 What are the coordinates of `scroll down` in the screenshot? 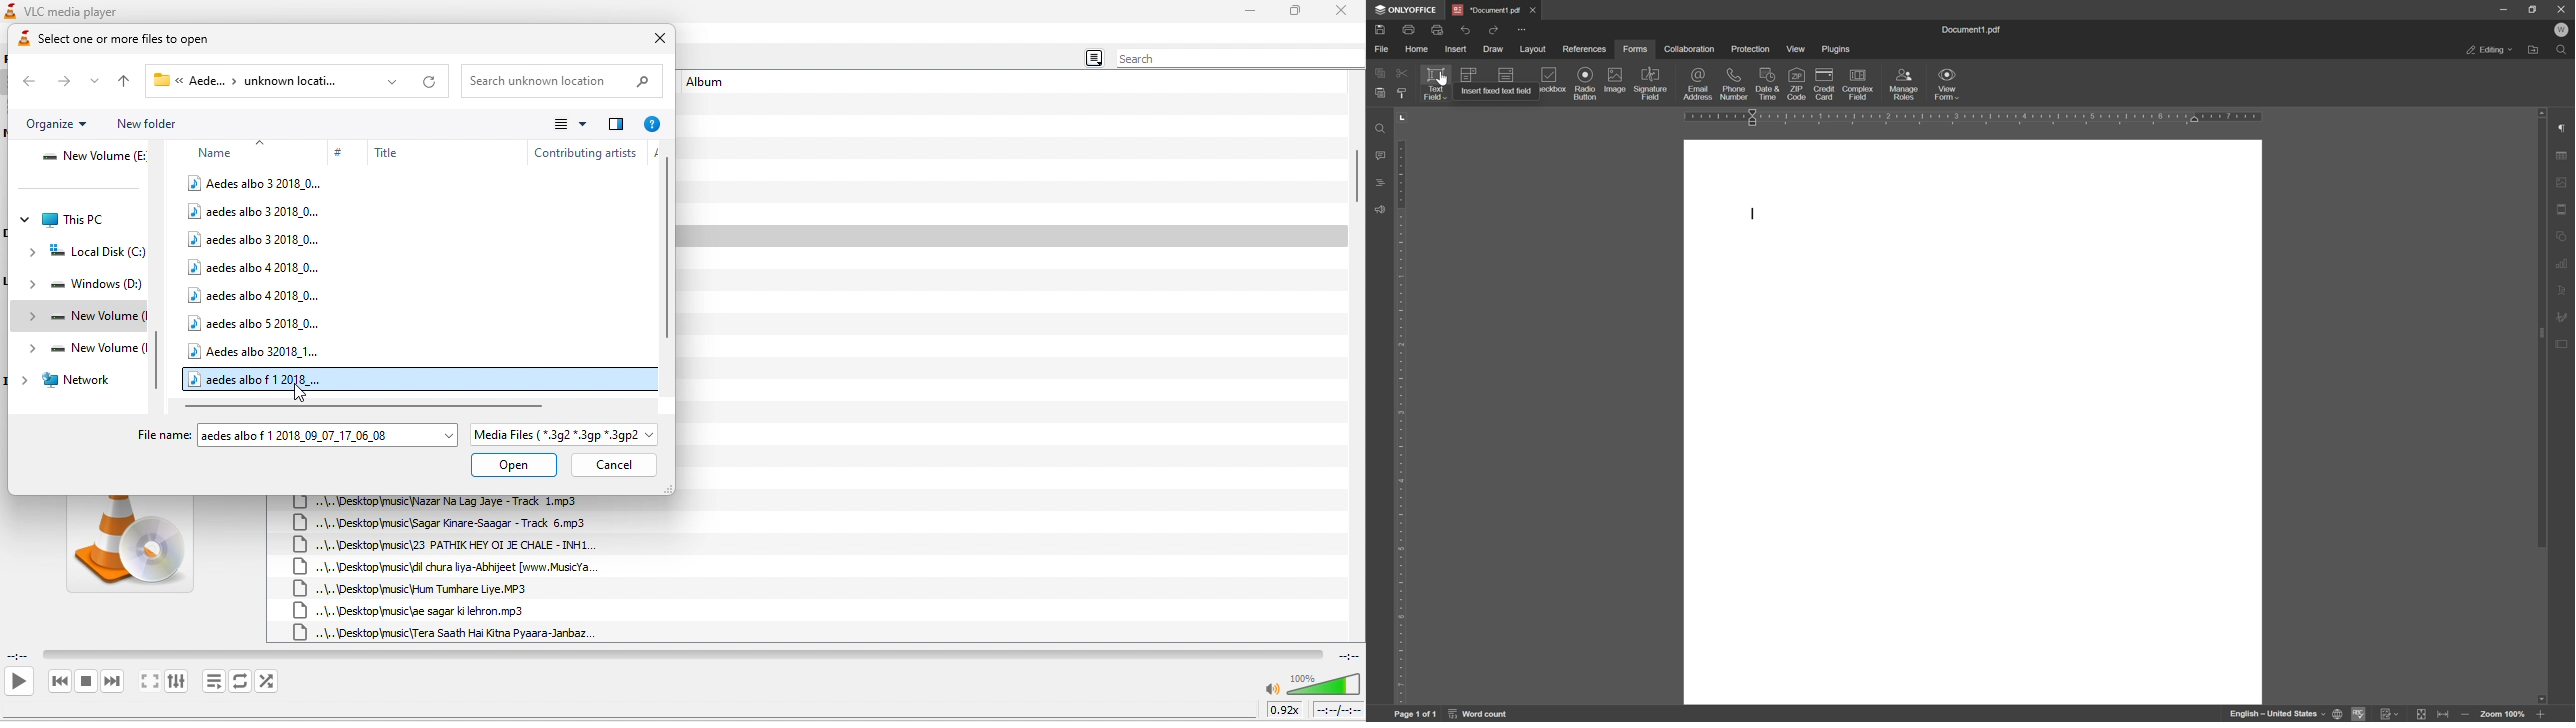 It's located at (2541, 696).